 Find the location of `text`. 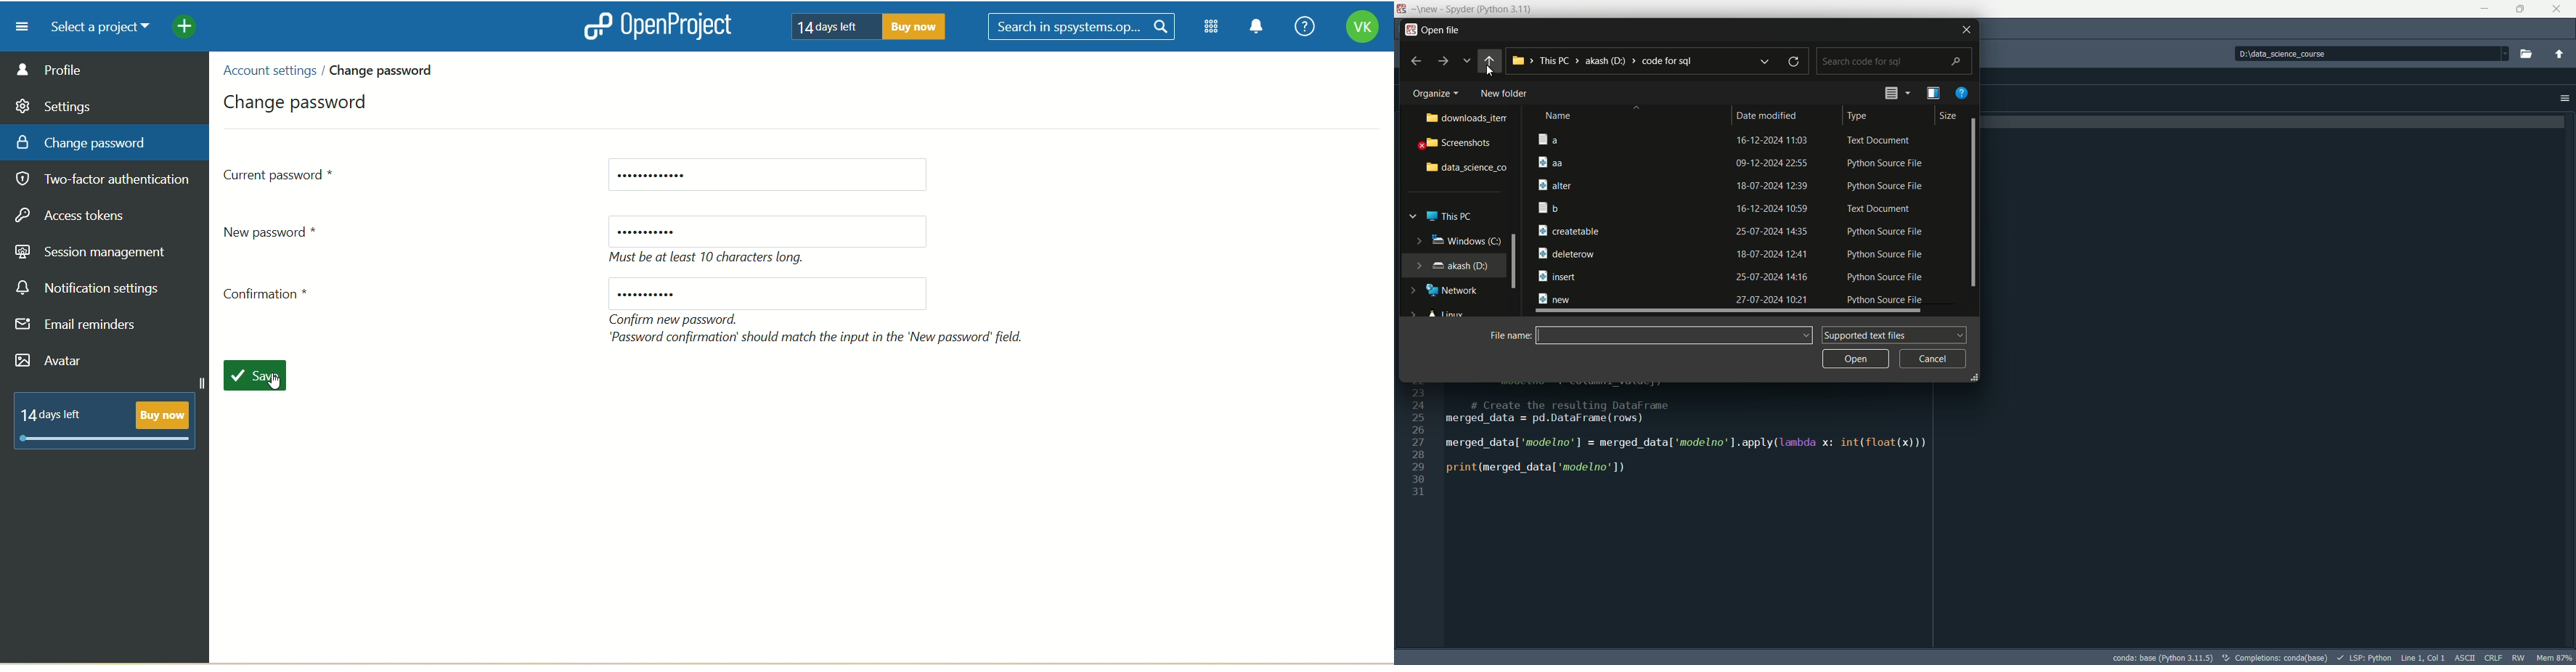

text is located at coordinates (820, 328).